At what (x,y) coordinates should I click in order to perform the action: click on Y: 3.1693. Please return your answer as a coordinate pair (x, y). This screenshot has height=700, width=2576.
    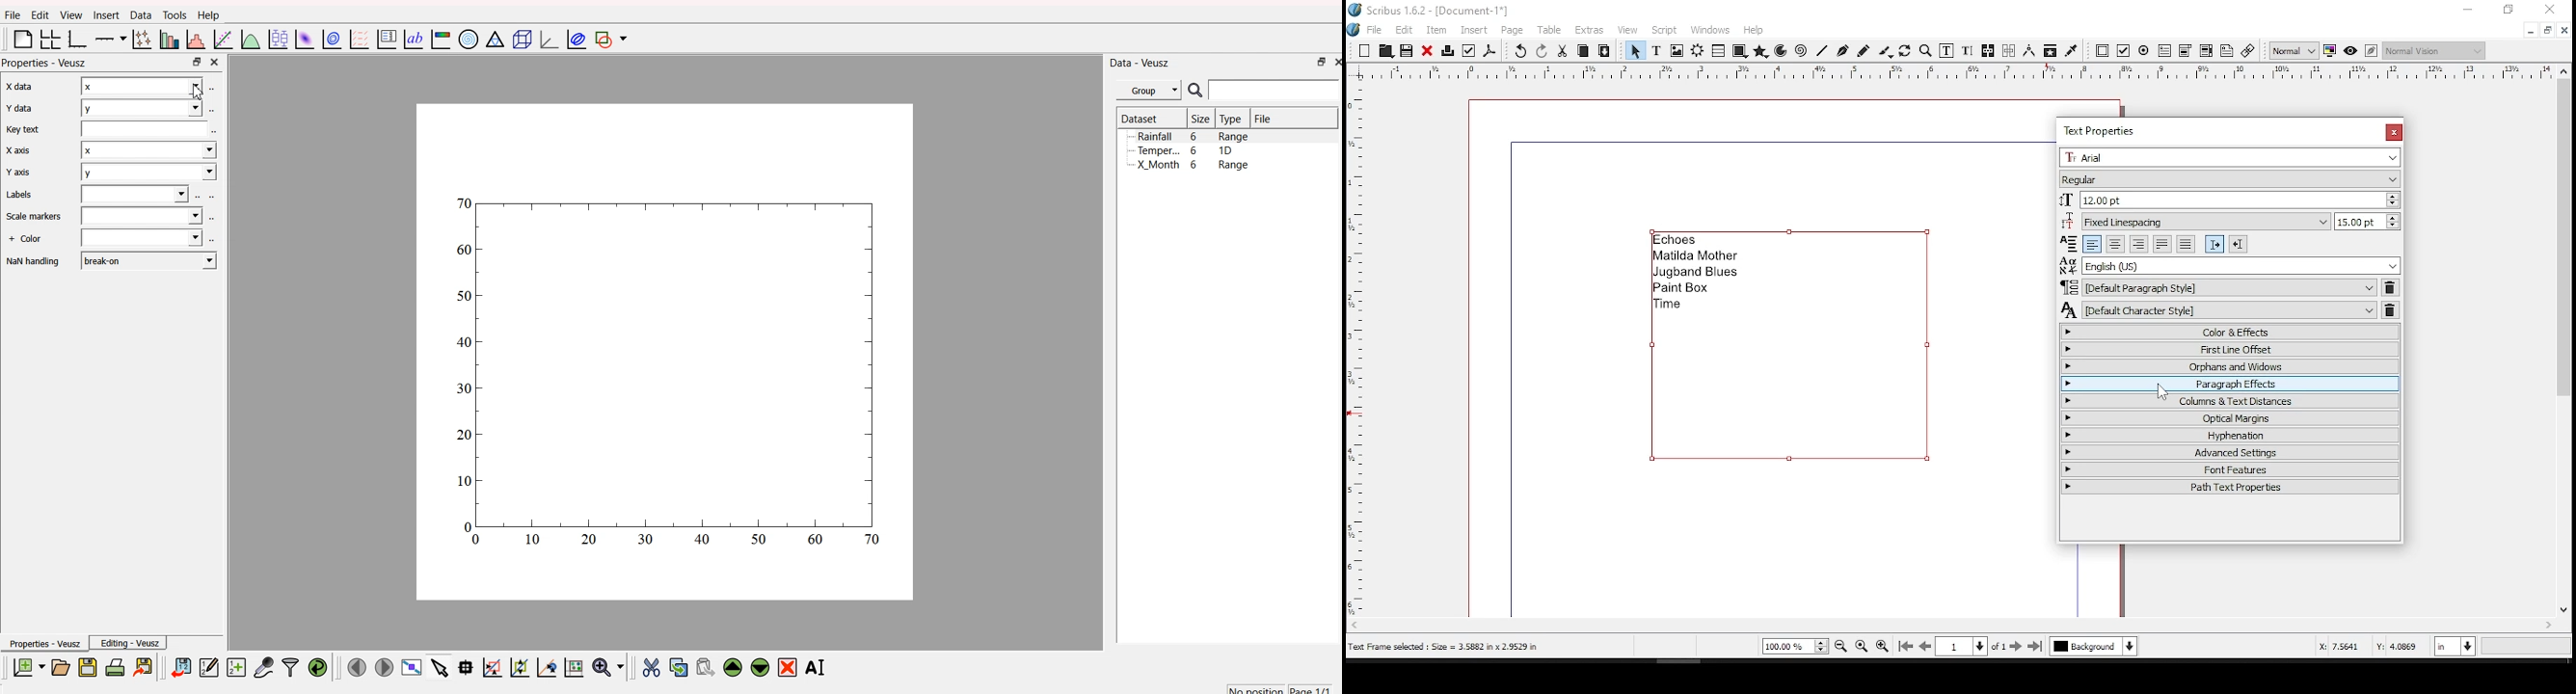
    Looking at the image, I should click on (2398, 647).